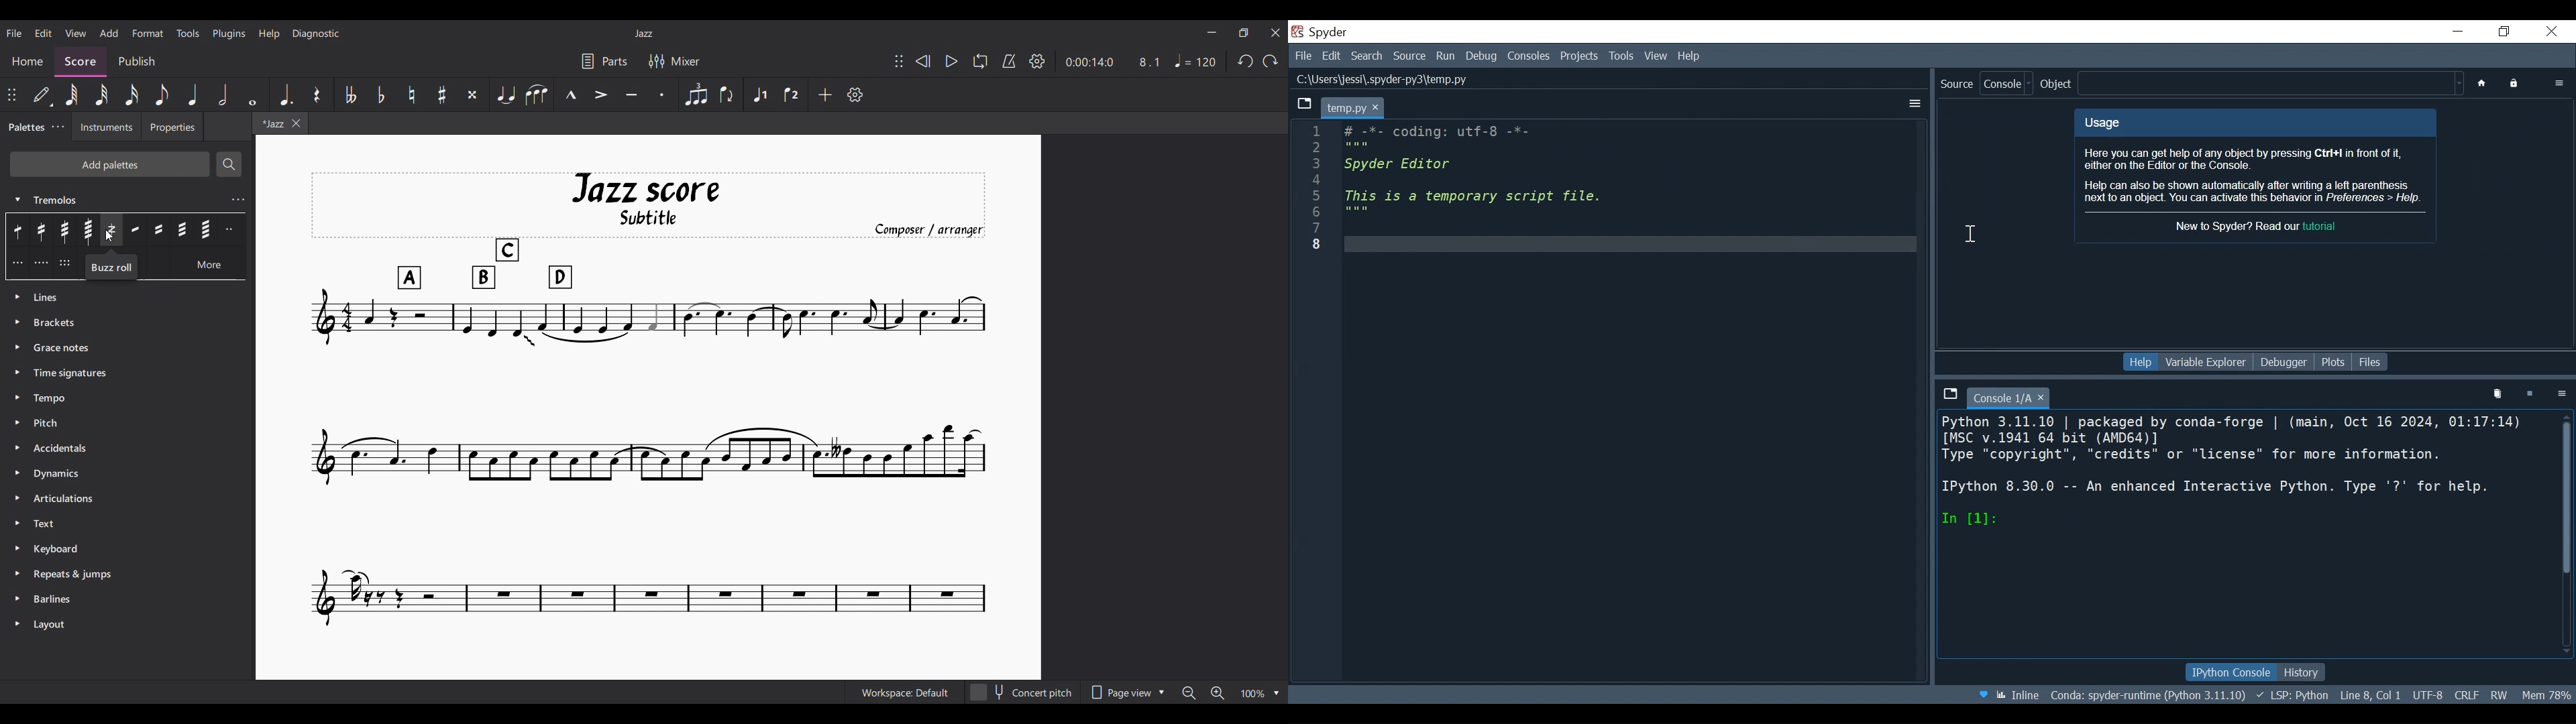 Image resolution: width=2576 pixels, height=728 pixels. Describe the element at coordinates (2559, 394) in the screenshot. I see `Options` at that location.